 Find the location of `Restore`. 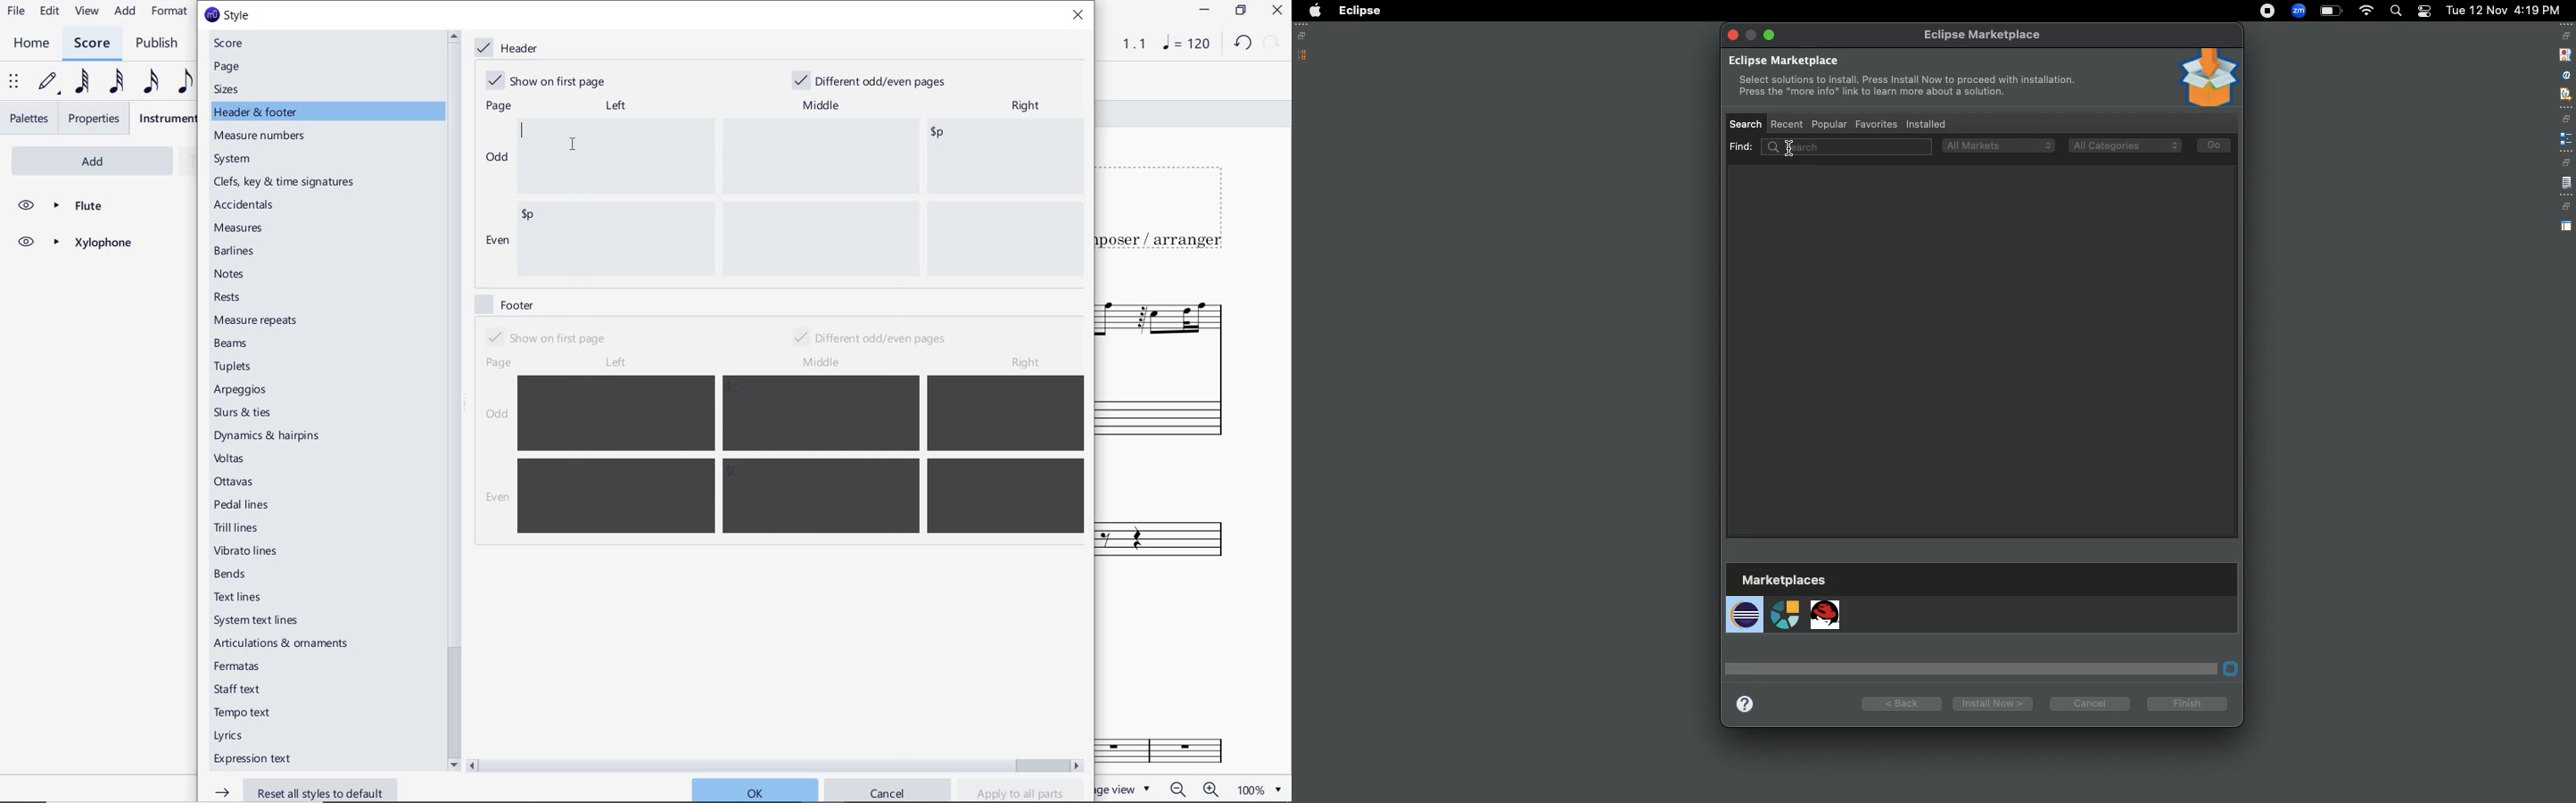

Restore is located at coordinates (1305, 36).